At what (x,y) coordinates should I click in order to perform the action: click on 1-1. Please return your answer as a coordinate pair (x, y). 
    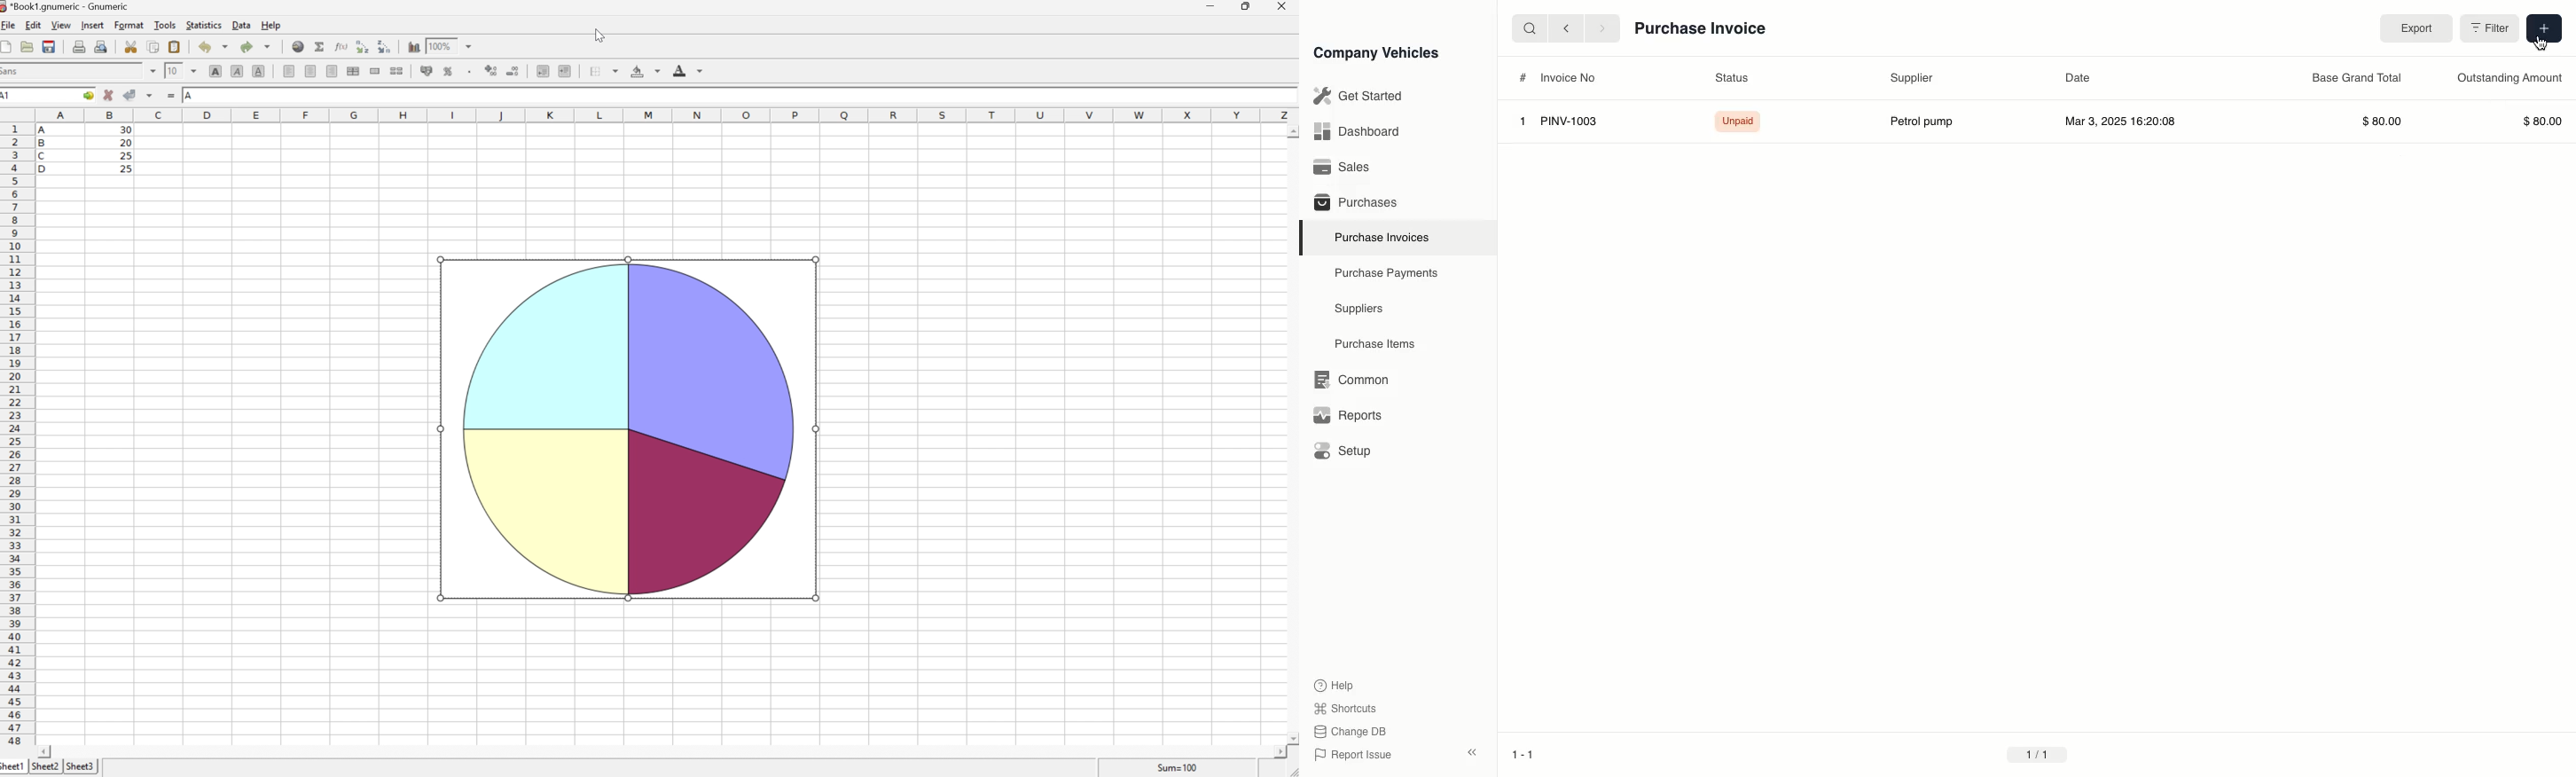
    Looking at the image, I should click on (1526, 757).